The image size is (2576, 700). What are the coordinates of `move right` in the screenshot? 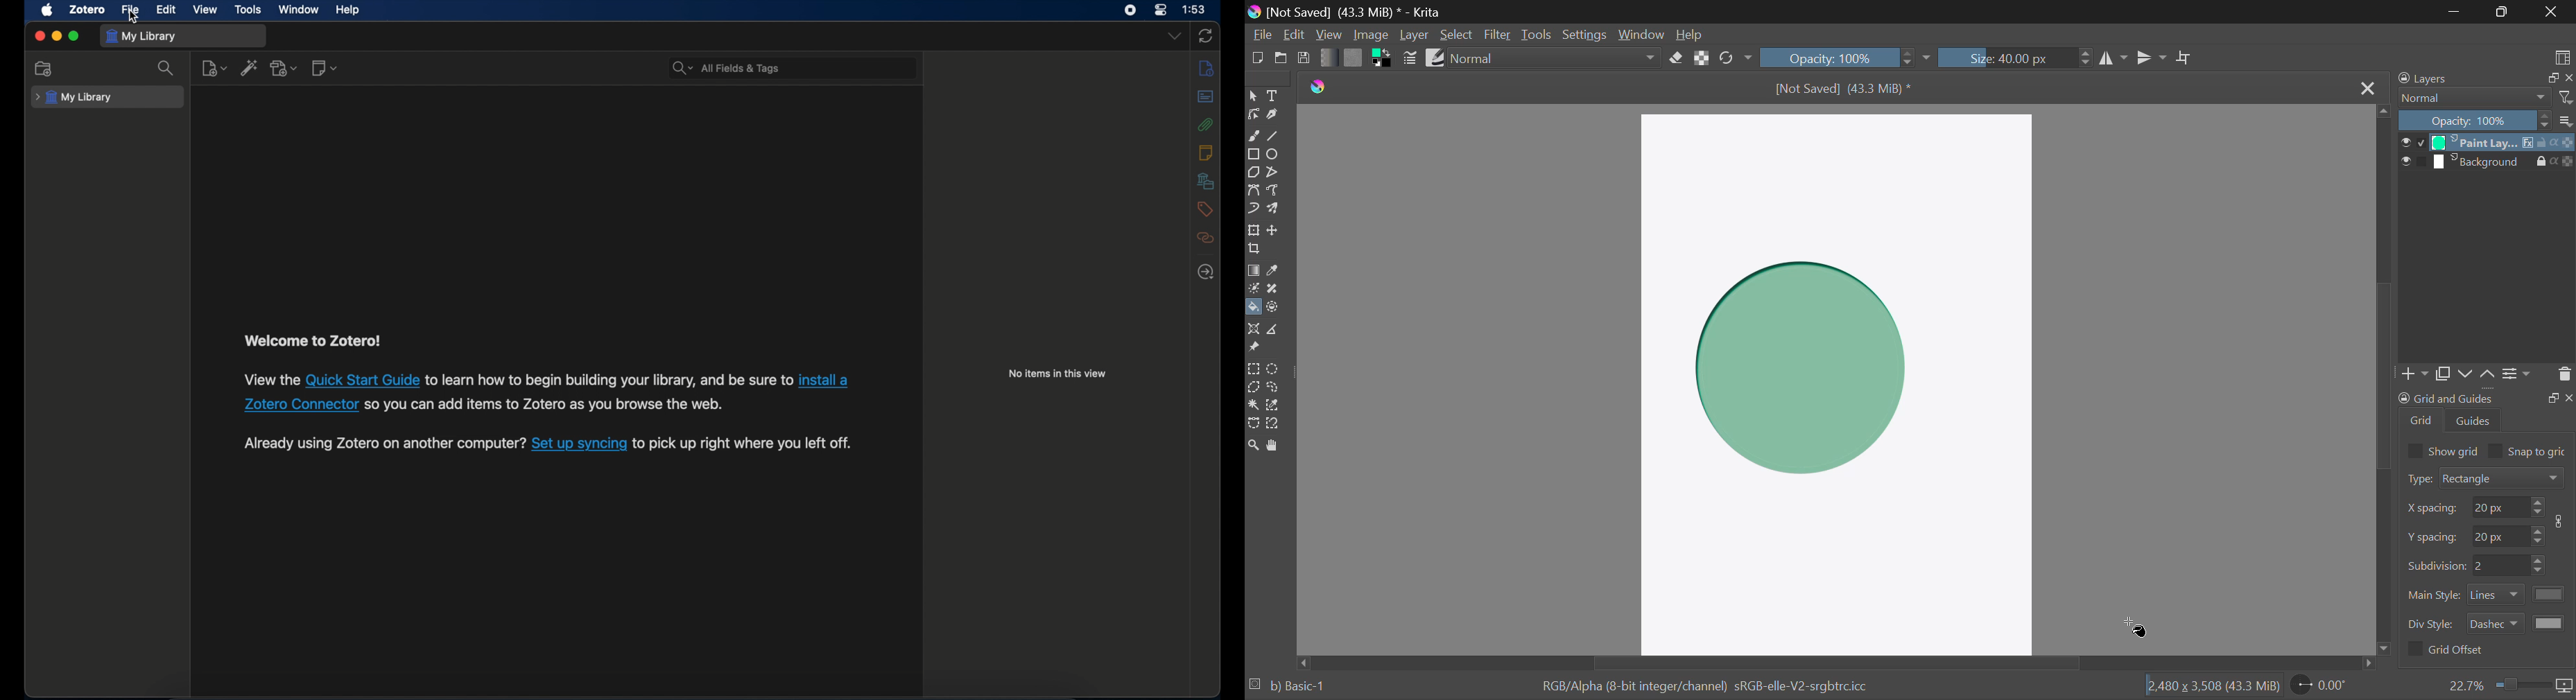 It's located at (2372, 663).